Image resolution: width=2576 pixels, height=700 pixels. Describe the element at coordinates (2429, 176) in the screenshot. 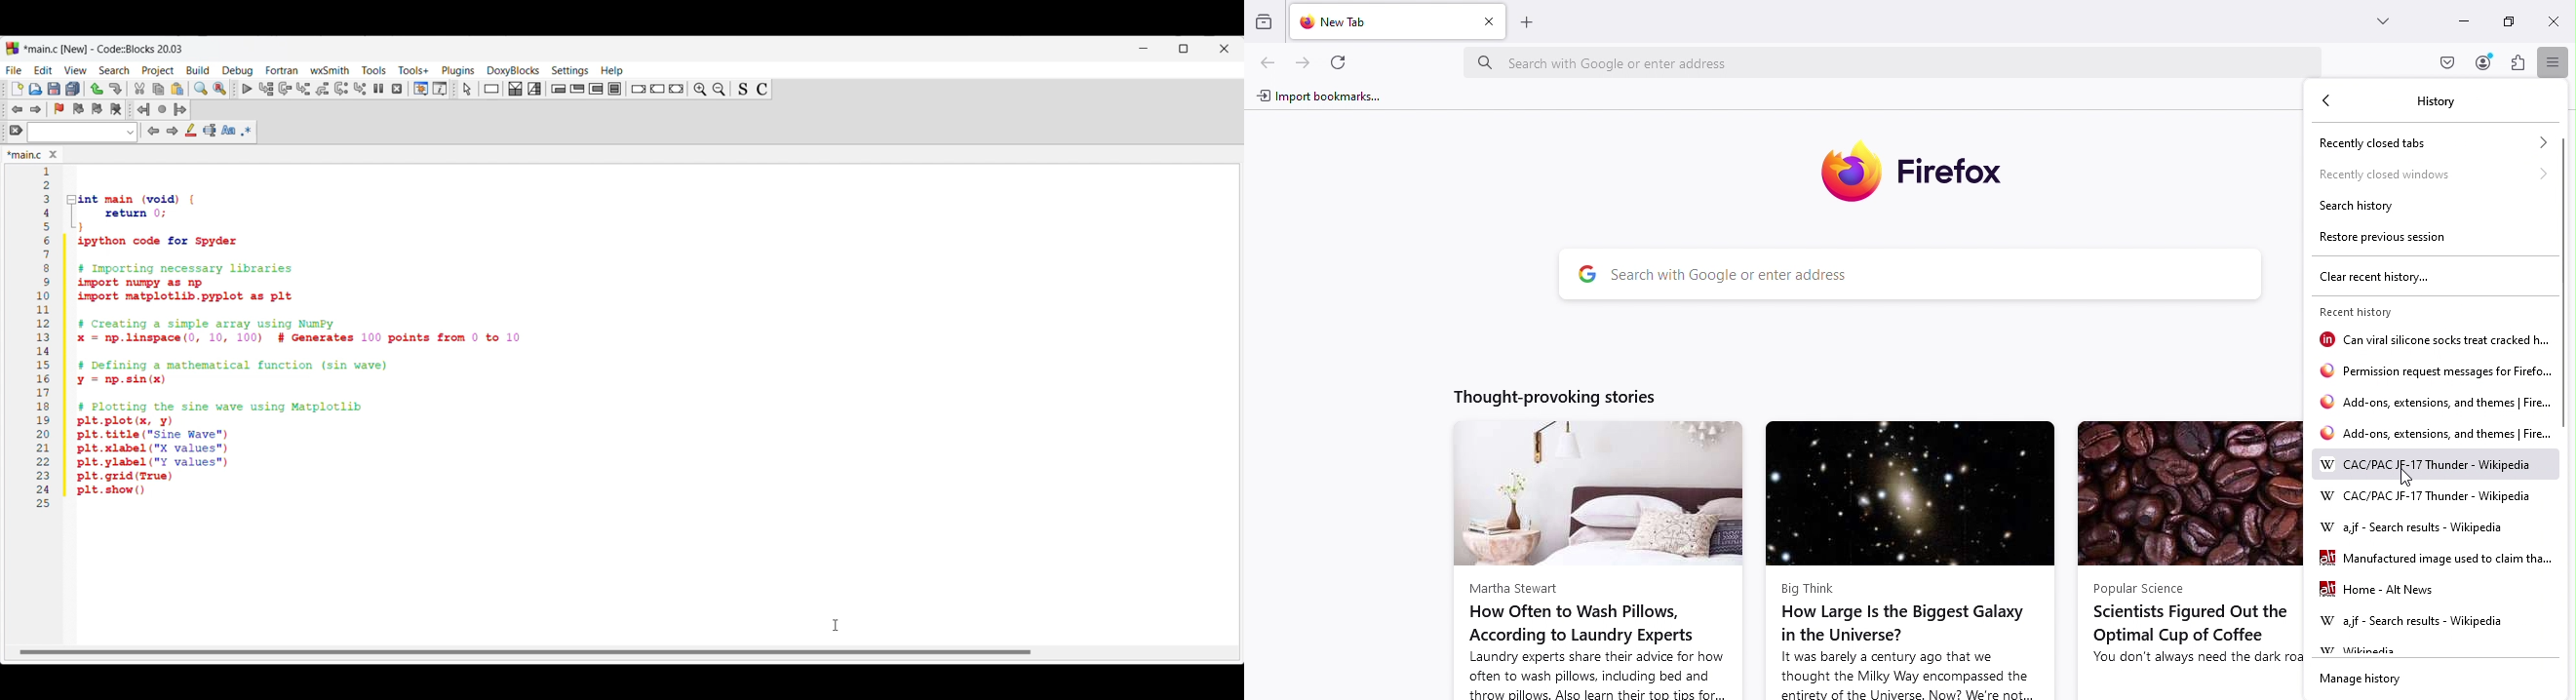

I see `Recently closed windows` at that location.